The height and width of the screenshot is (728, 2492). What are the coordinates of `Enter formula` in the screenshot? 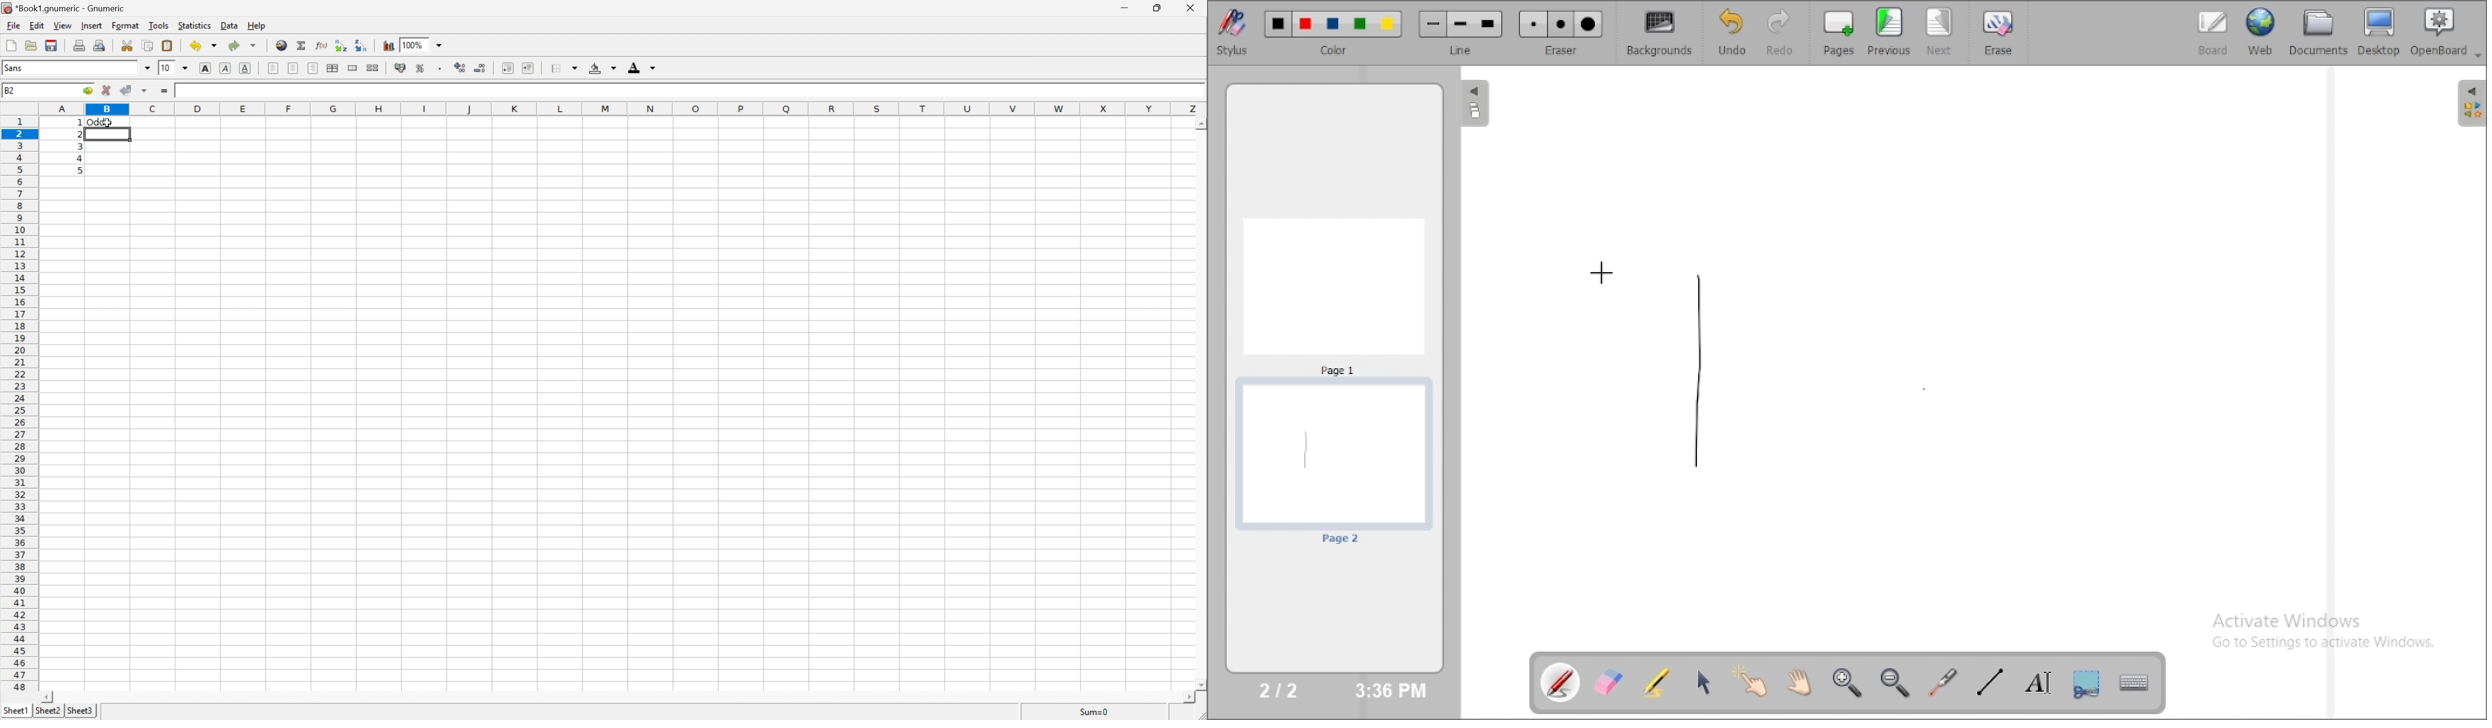 It's located at (162, 92).